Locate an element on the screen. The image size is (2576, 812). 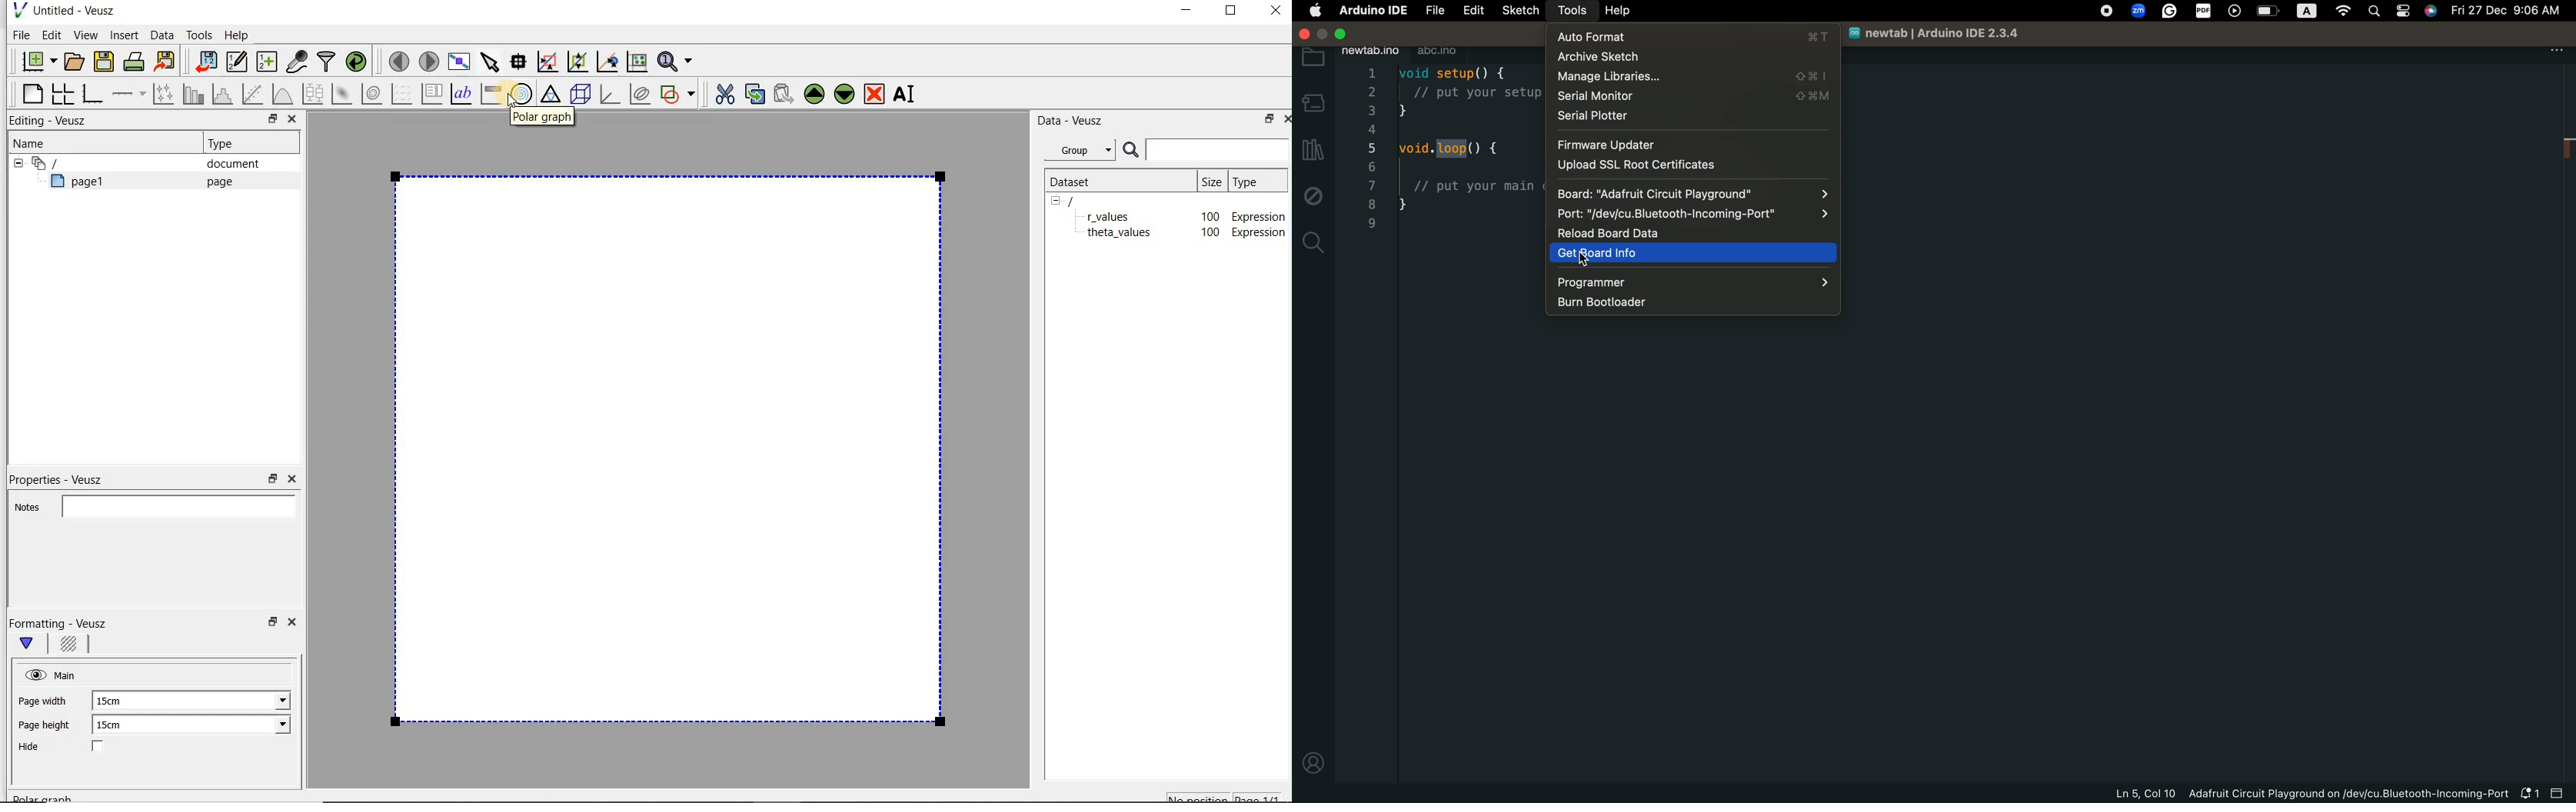
page is located at coordinates (216, 182).